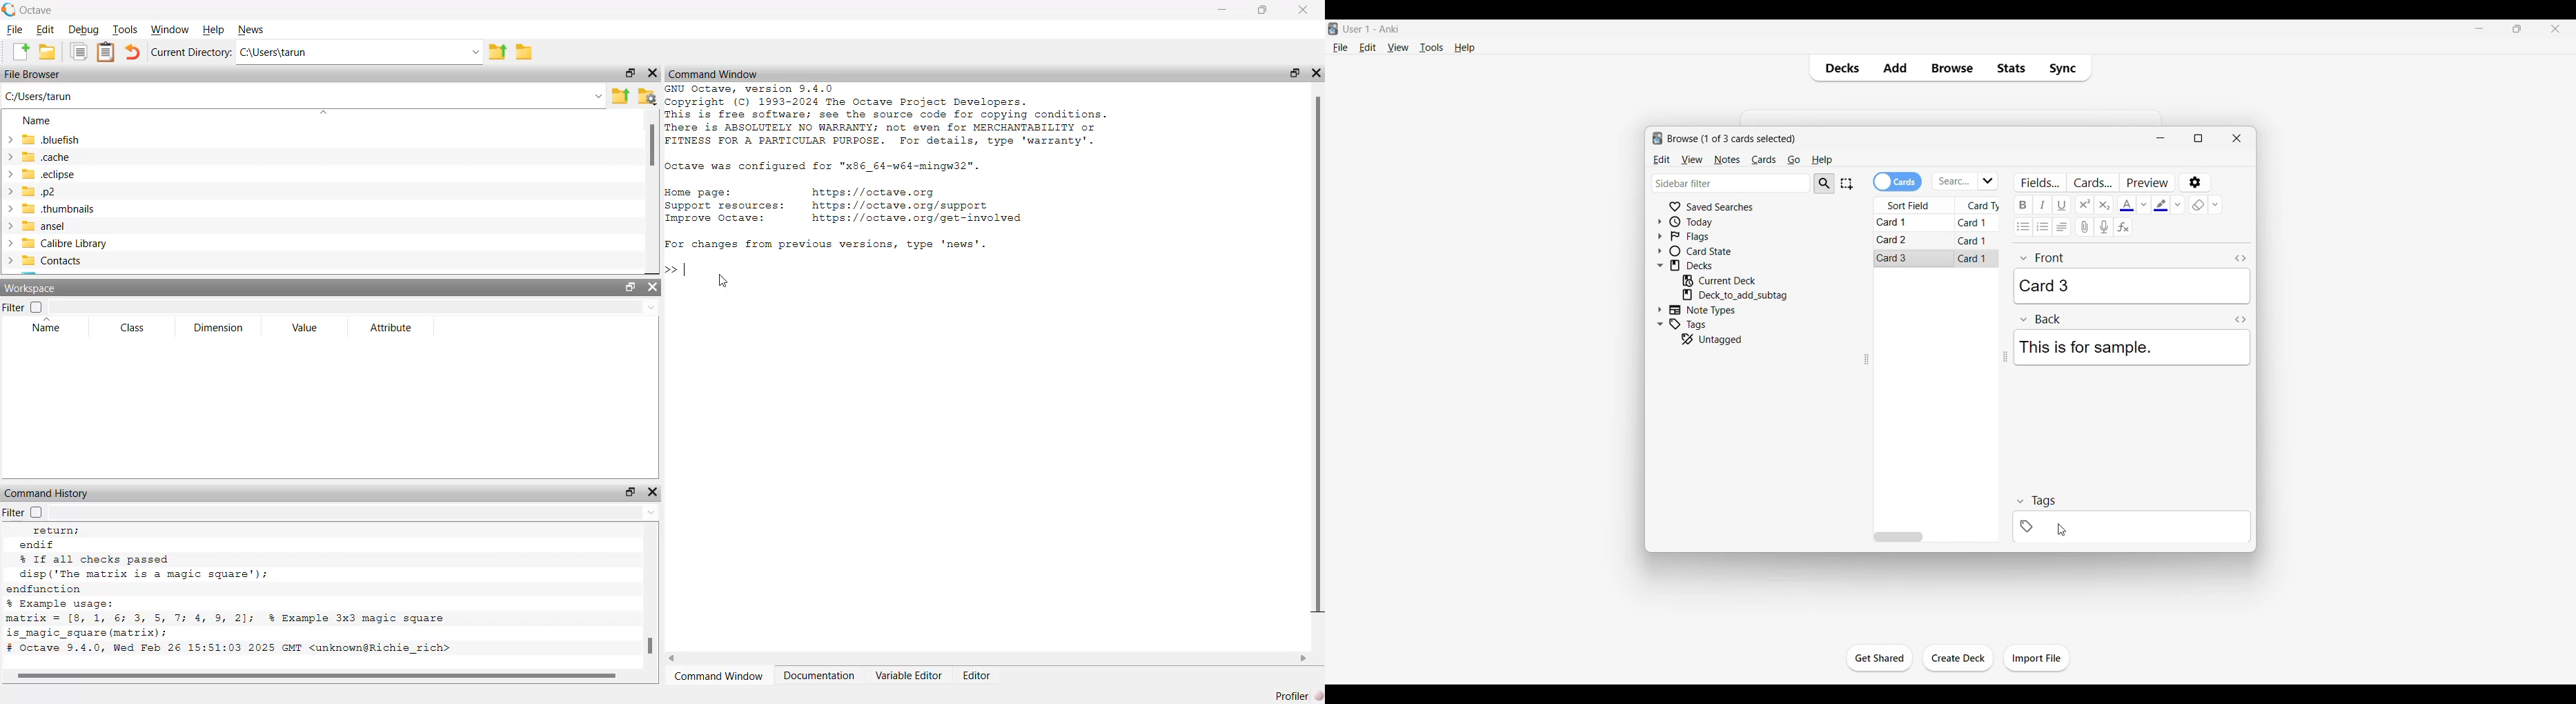 The height and width of the screenshot is (728, 2576). I want to click on Toggle cards/notes, so click(1897, 182).